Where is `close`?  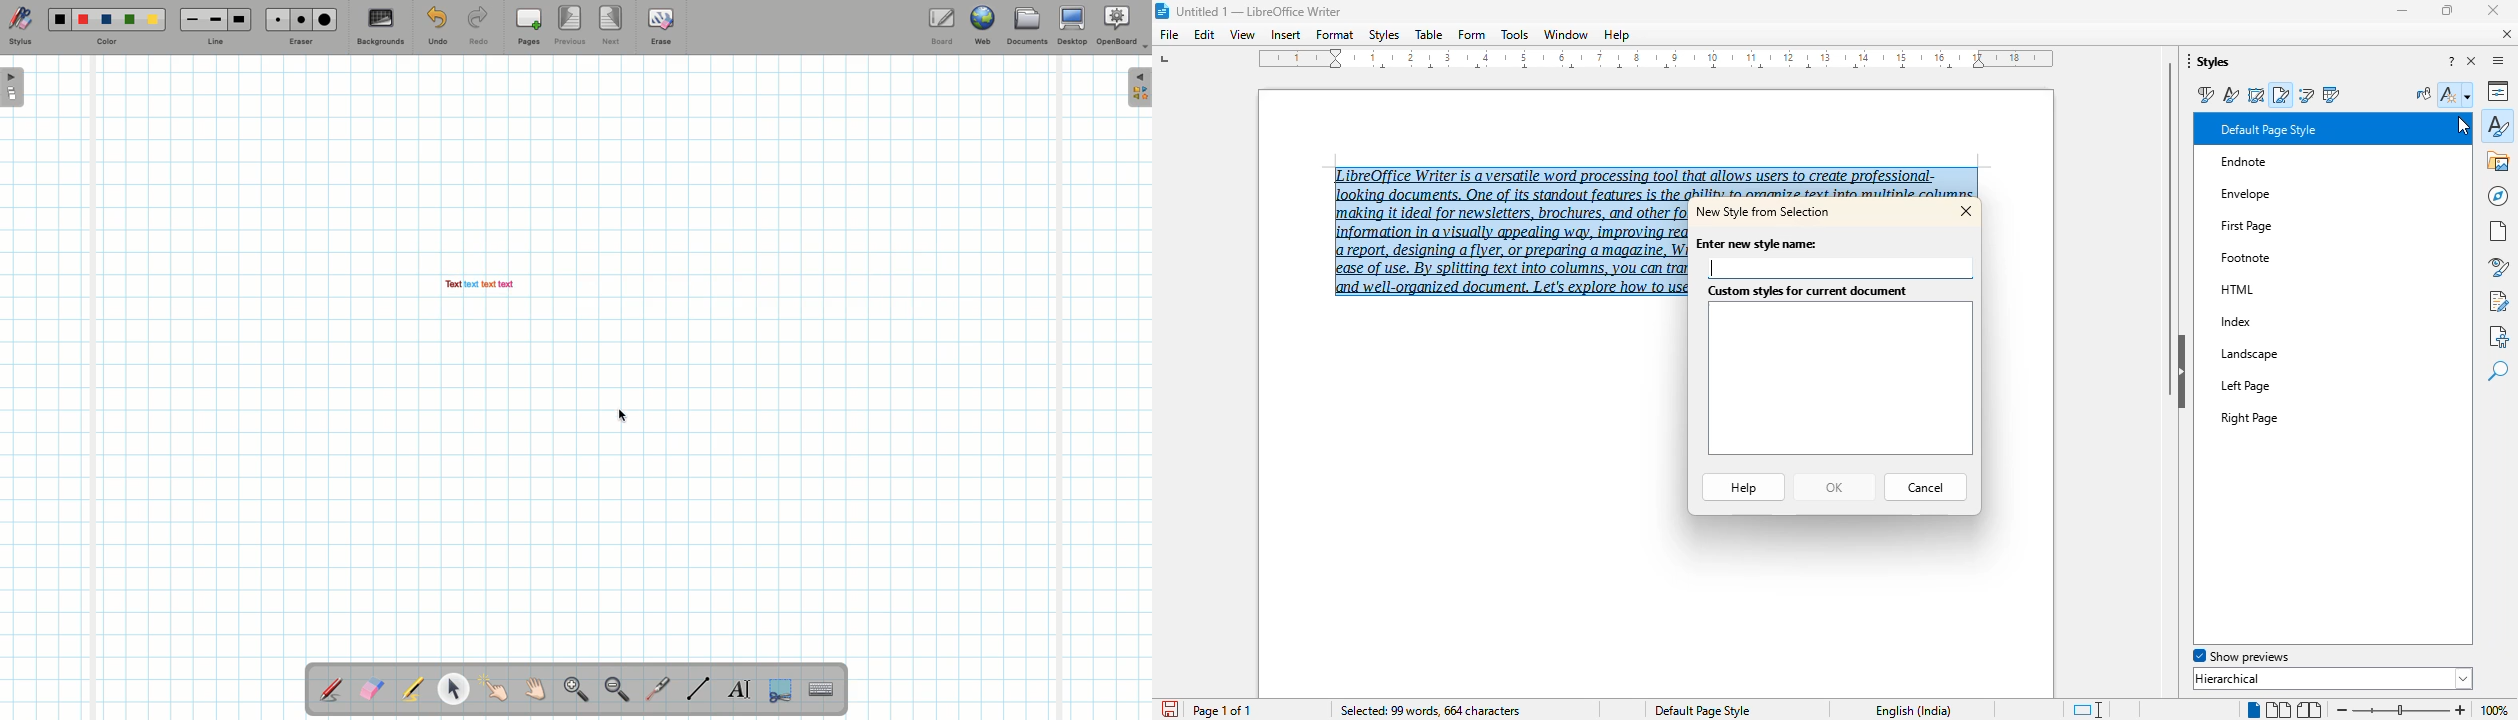
close is located at coordinates (1966, 210).